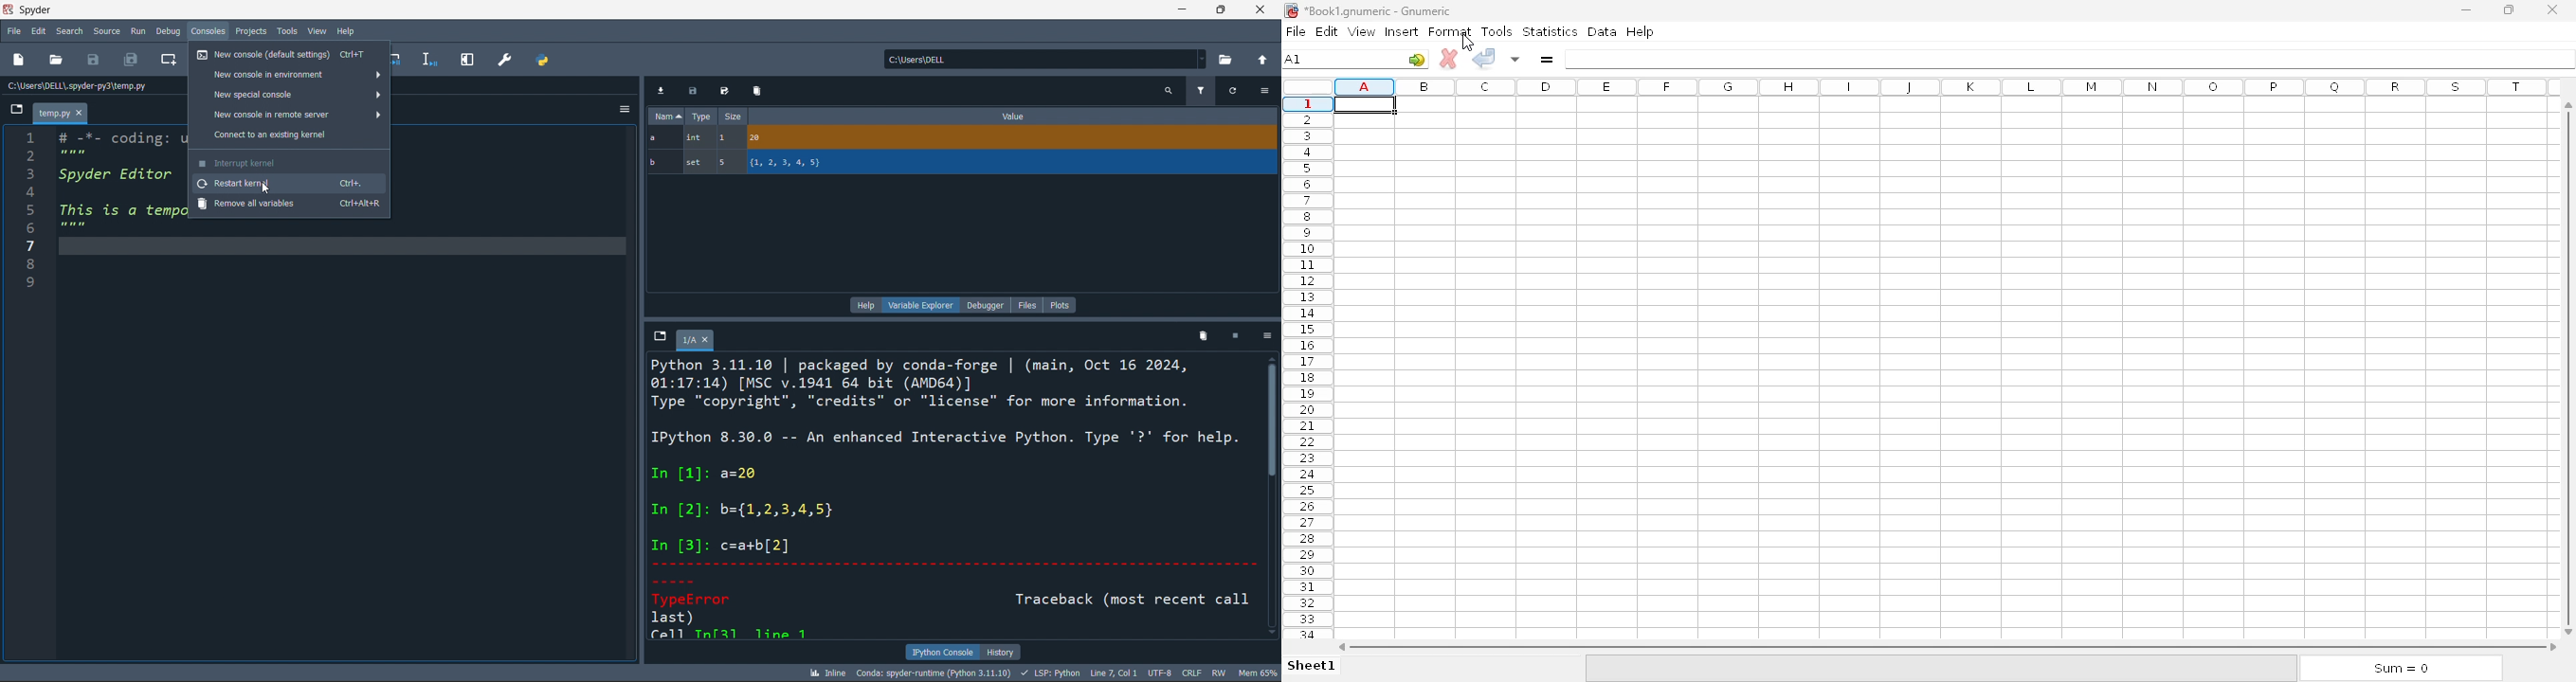 The image size is (2576, 700). Describe the element at coordinates (93, 61) in the screenshot. I see `save` at that location.